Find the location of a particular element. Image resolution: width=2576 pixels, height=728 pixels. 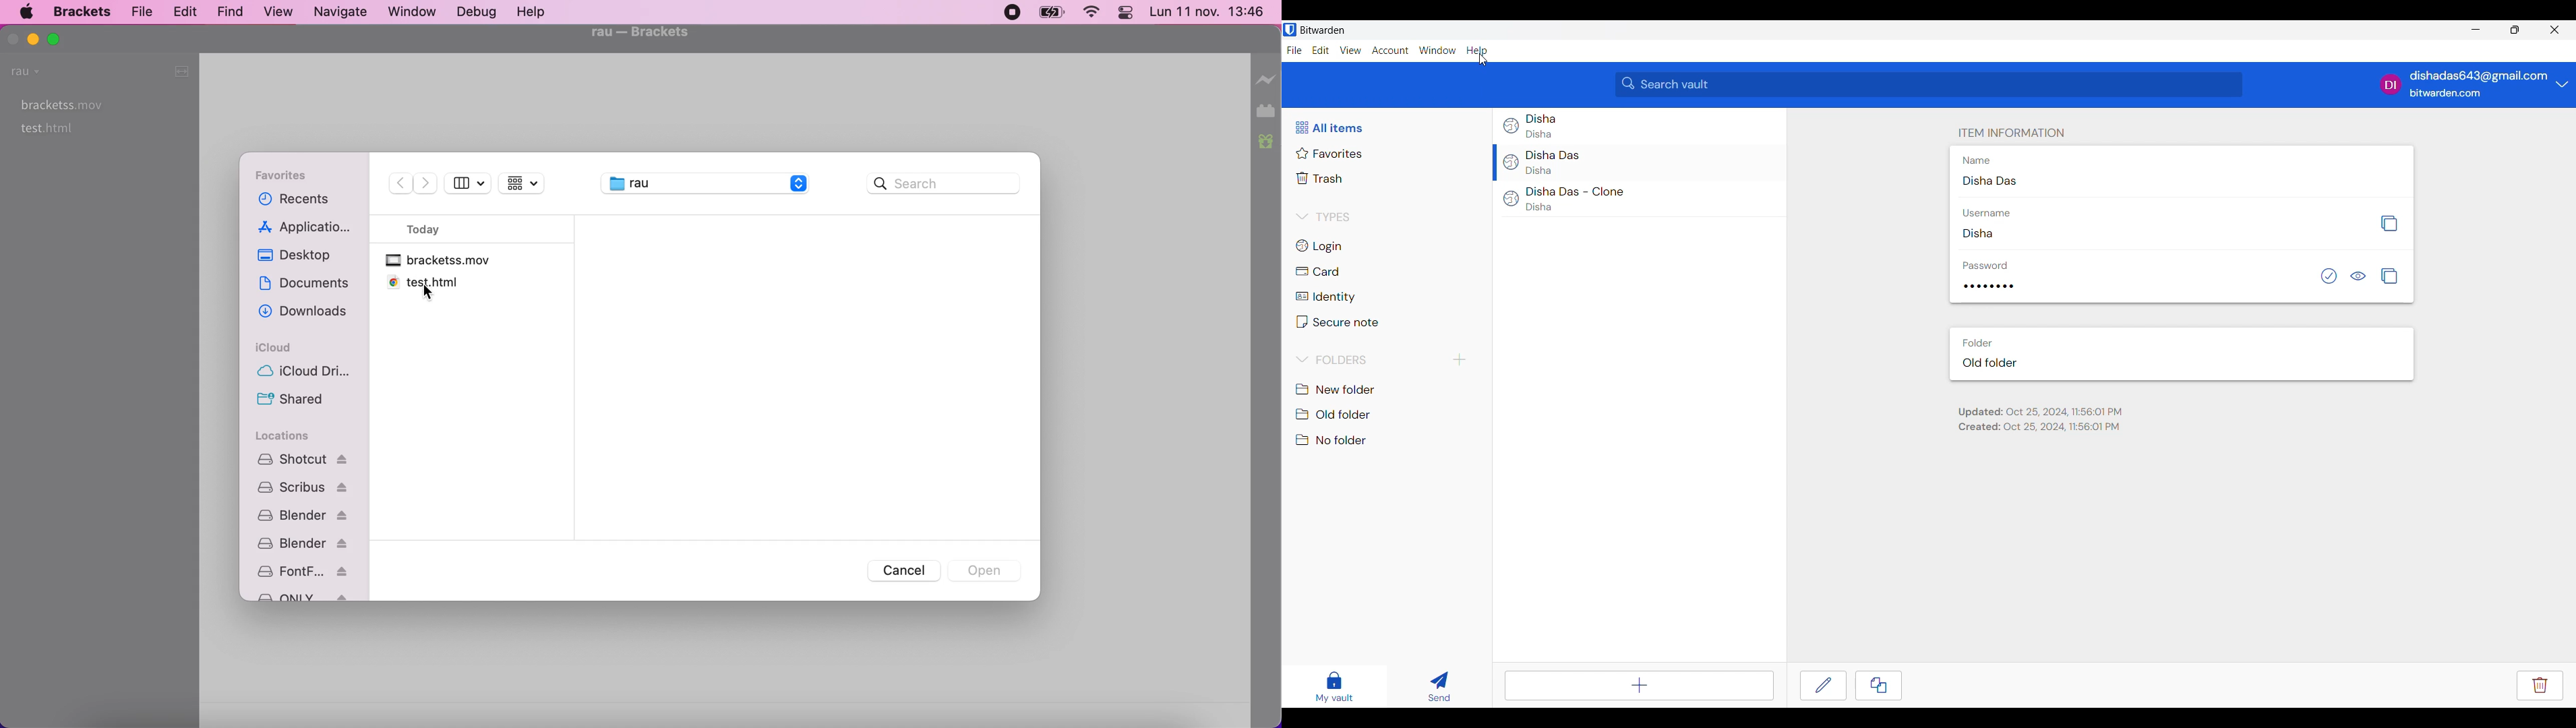

locations is located at coordinates (293, 436).